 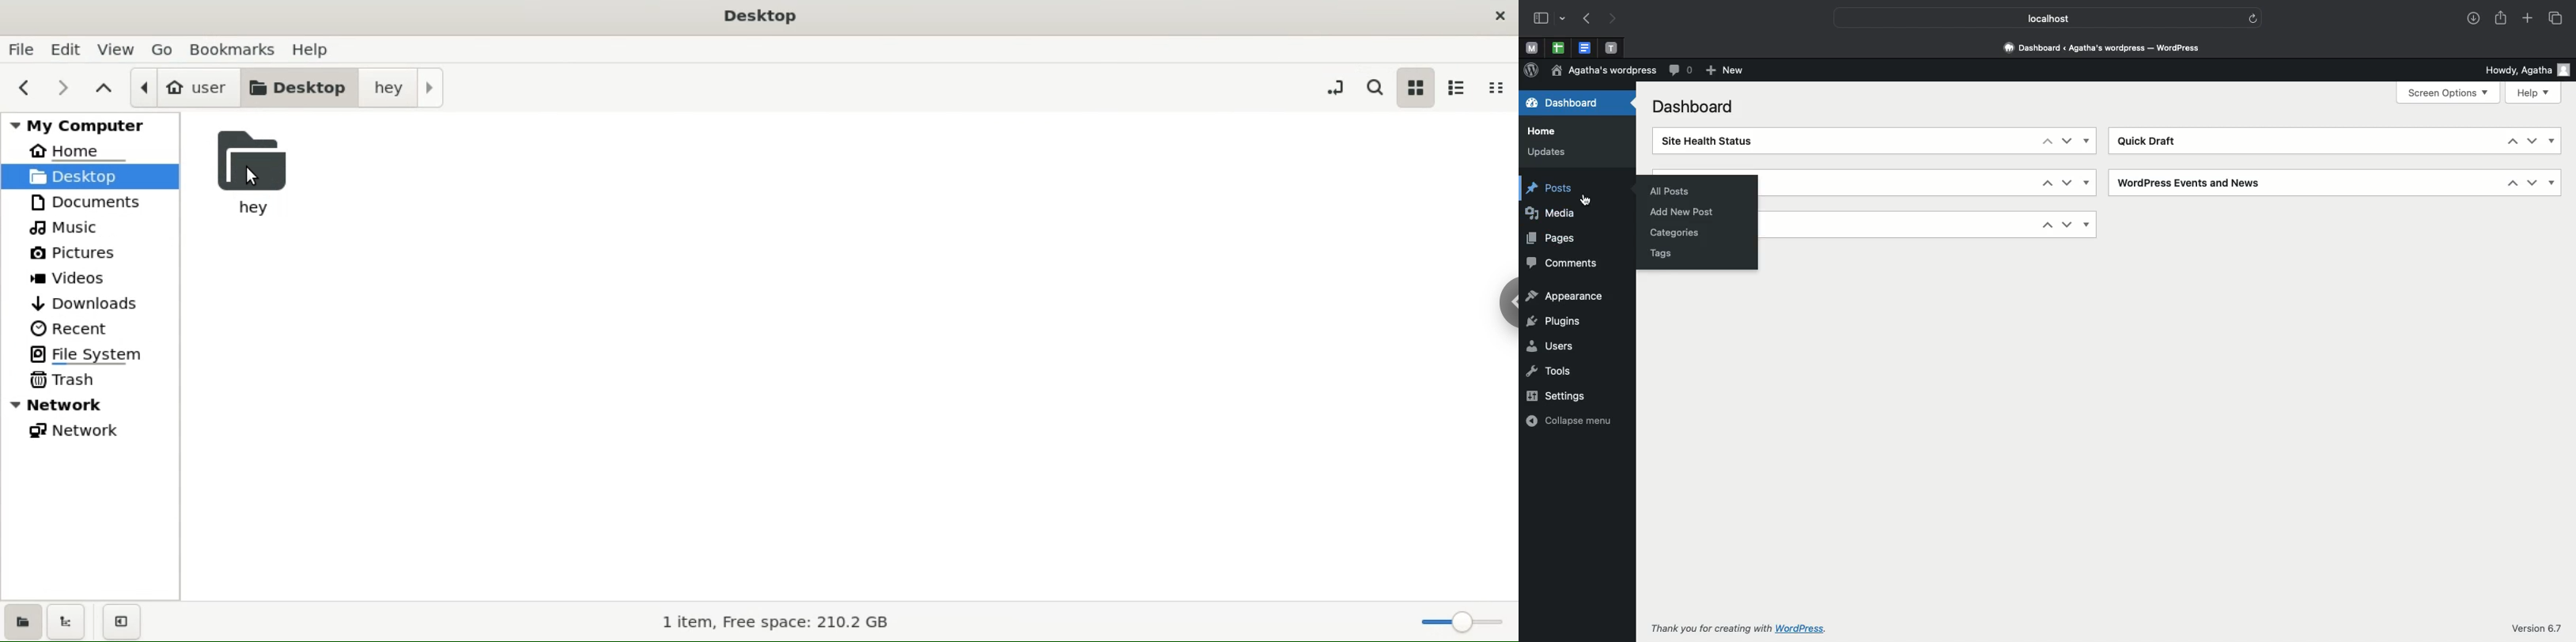 I want to click on Tags, so click(x=1661, y=252).